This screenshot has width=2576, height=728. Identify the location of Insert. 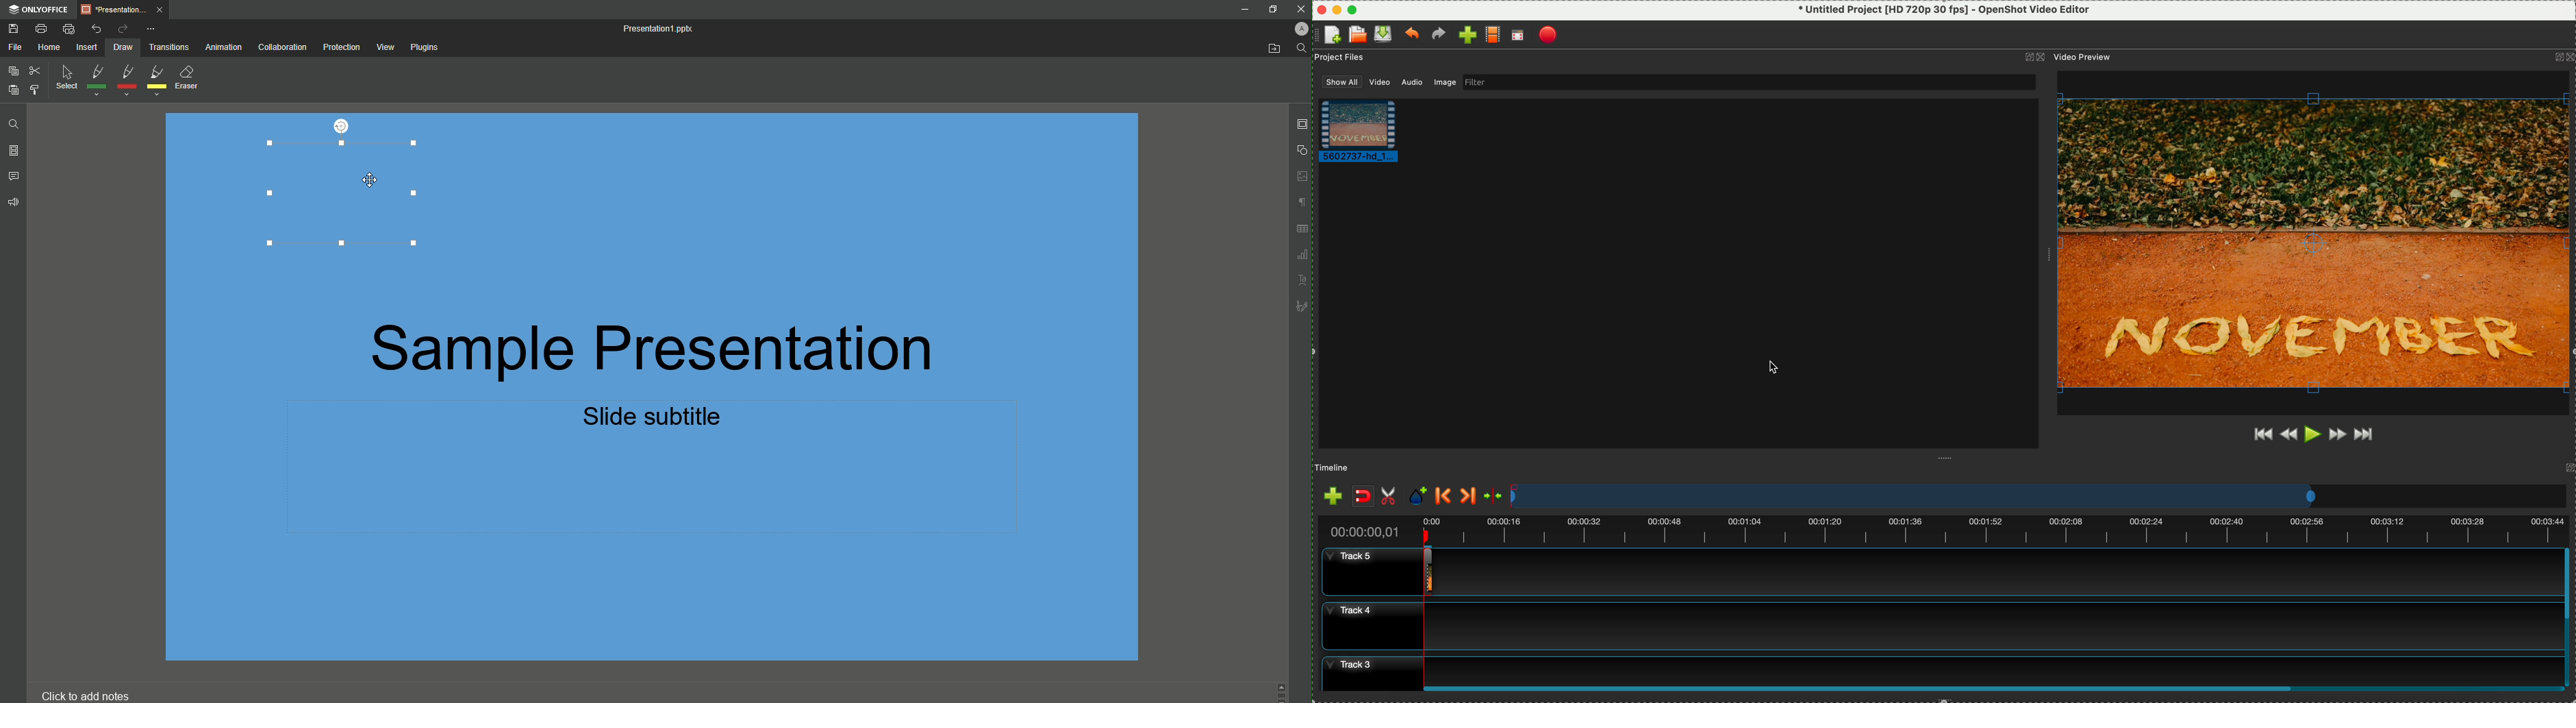
(86, 48).